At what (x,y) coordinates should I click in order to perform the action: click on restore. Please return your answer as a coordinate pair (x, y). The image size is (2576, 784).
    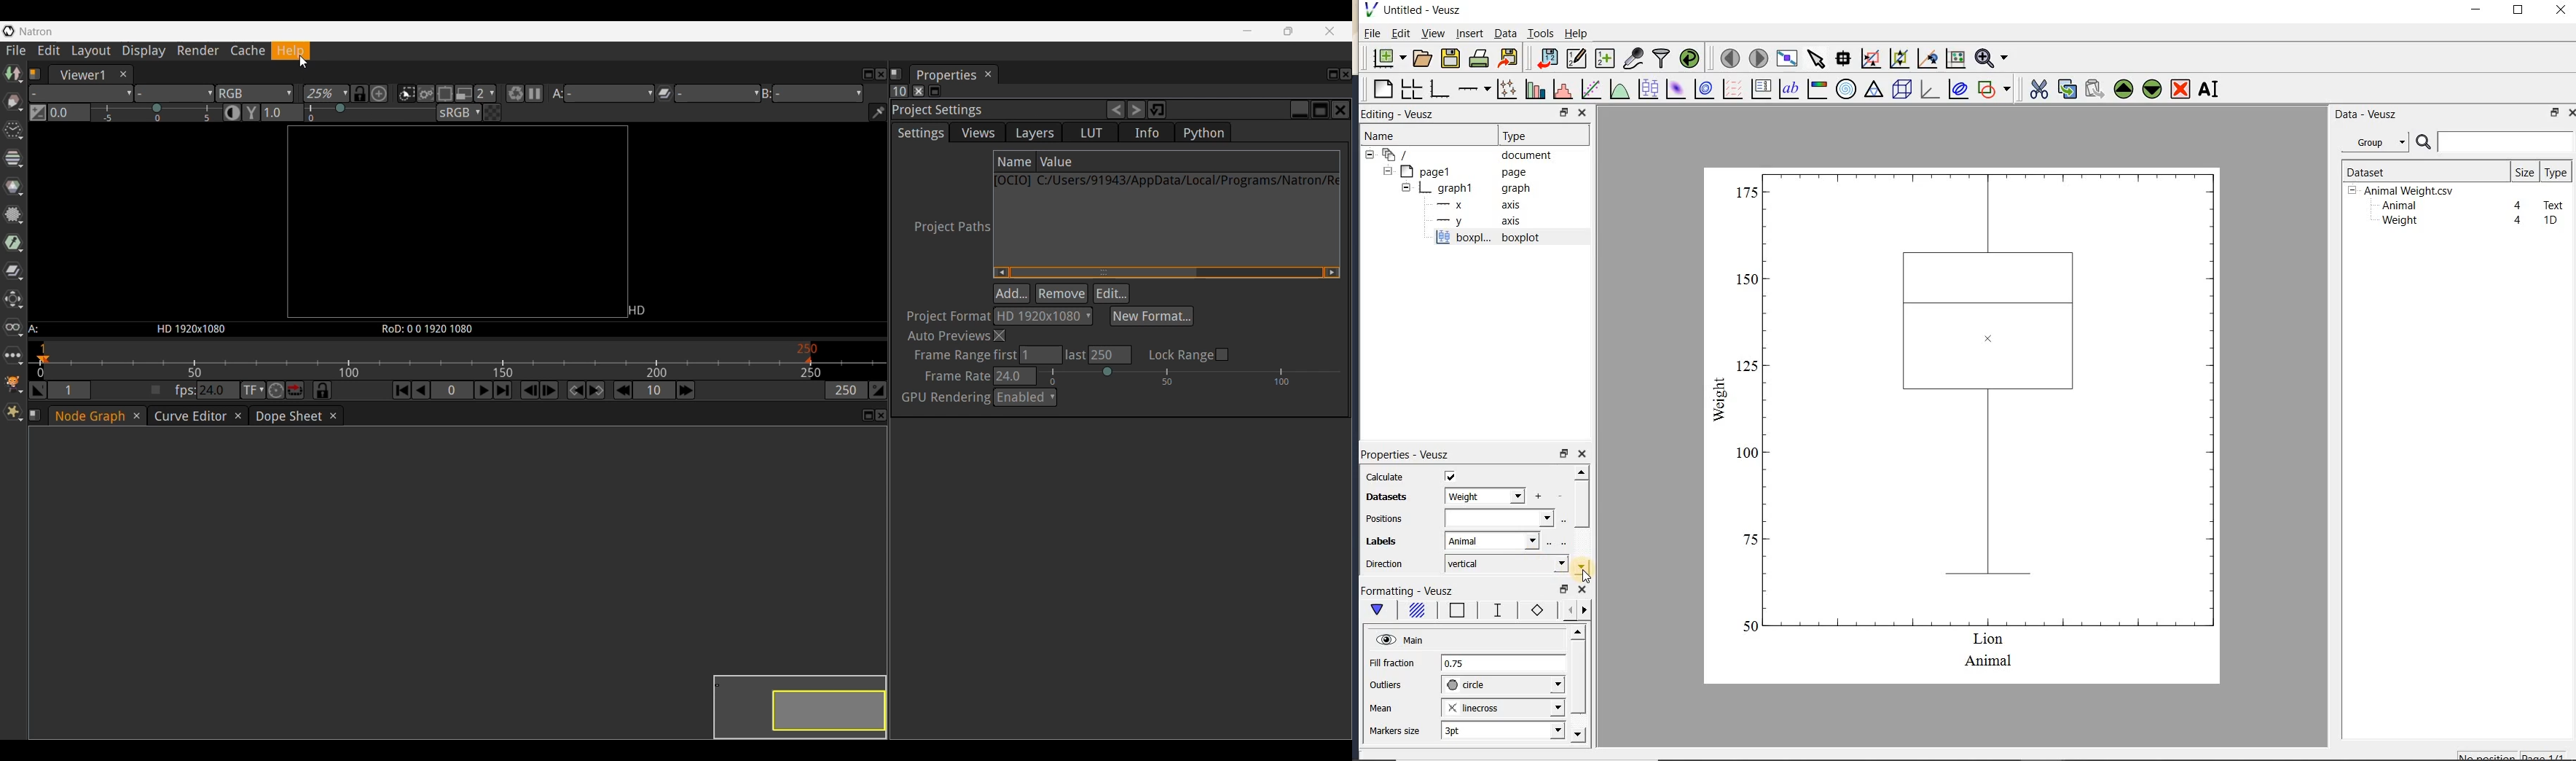
    Looking at the image, I should click on (1565, 590).